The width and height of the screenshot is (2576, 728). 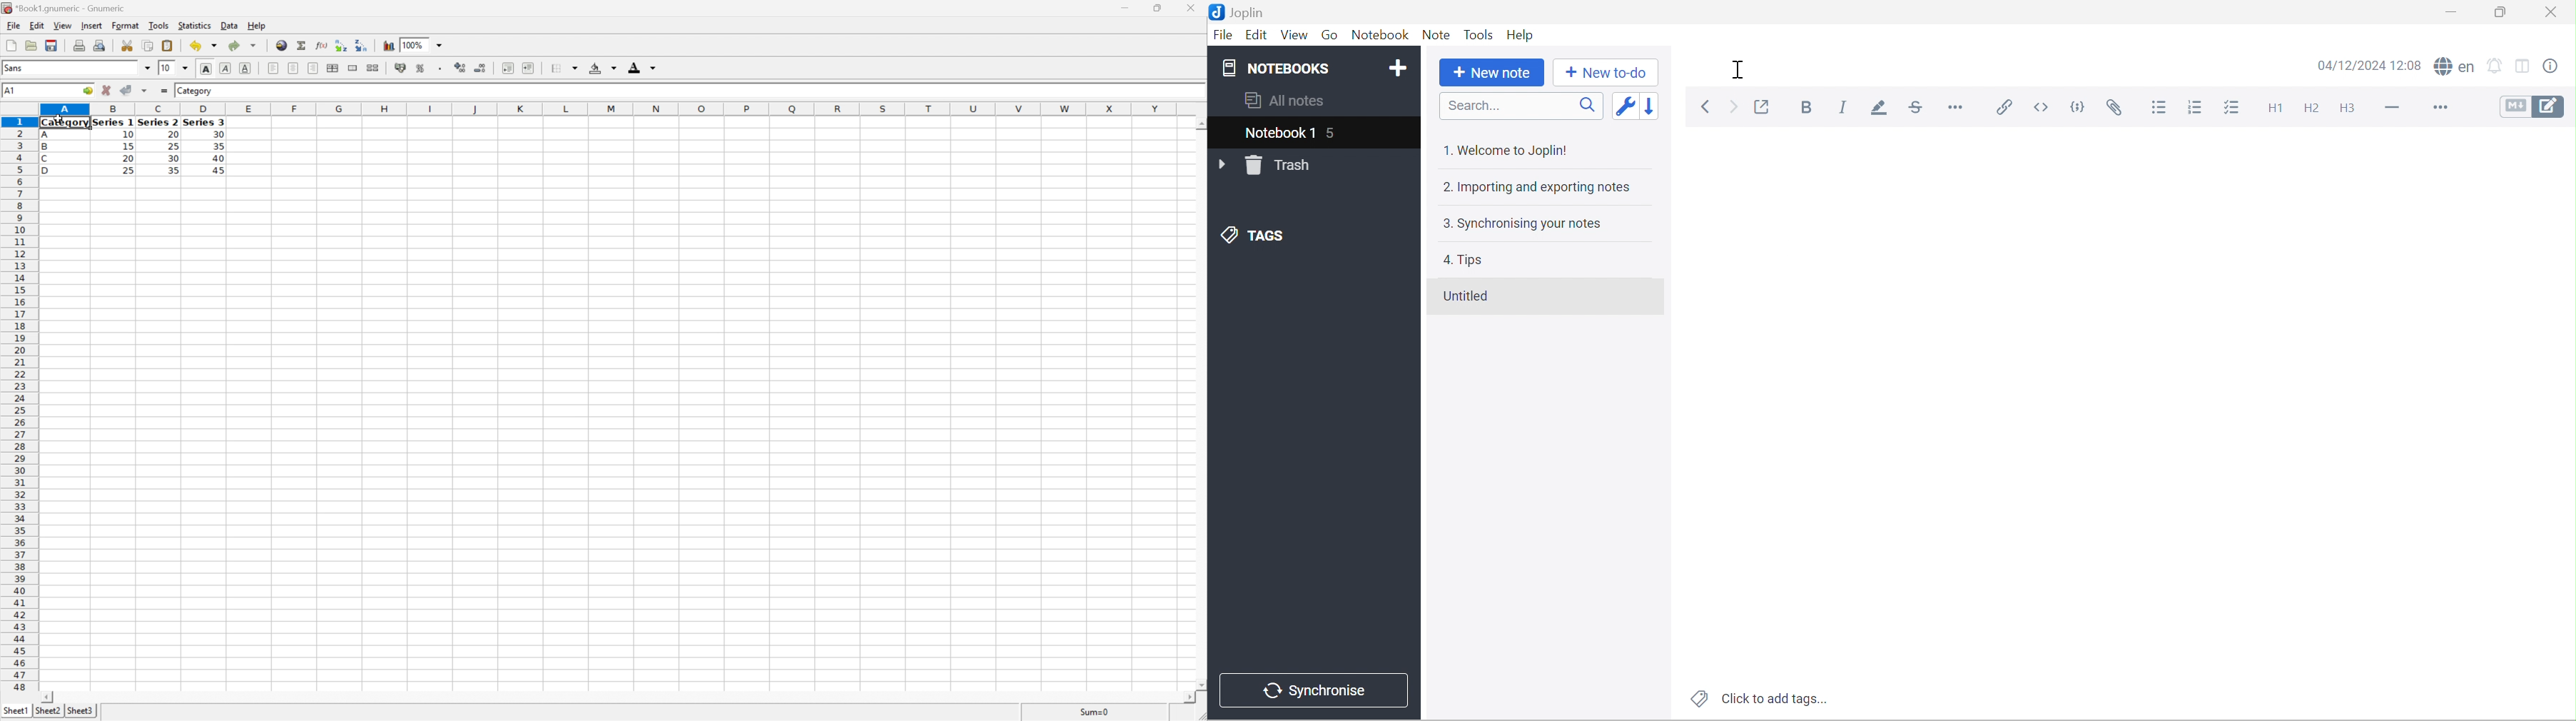 What do you see at coordinates (2122, 108) in the screenshot?
I see `Attach file` at bounding box center [2122, 108].